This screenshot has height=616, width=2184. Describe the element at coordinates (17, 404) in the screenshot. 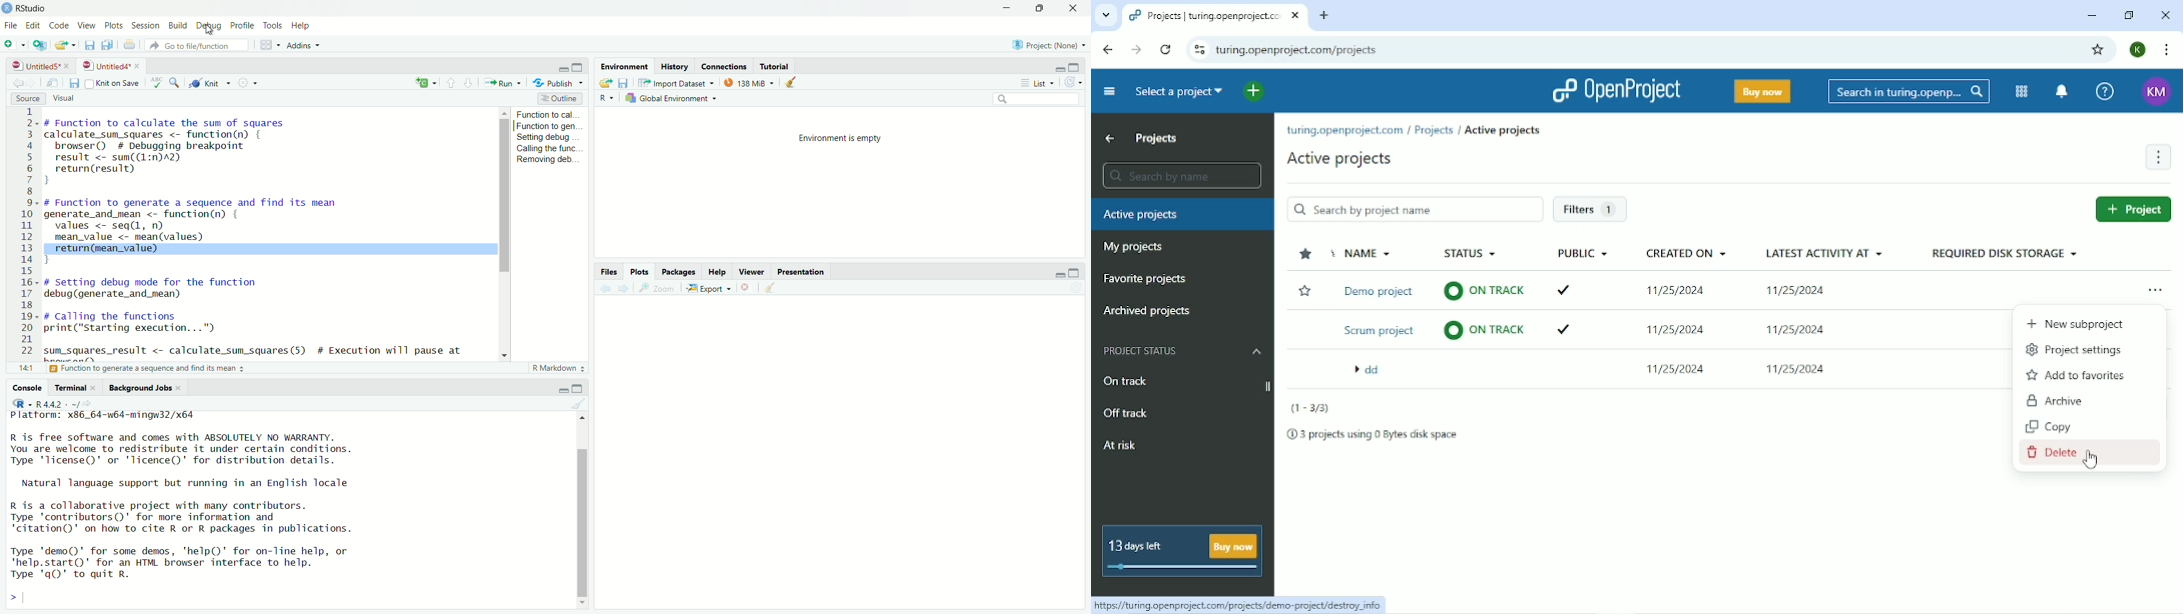

I see `language select` at that location.